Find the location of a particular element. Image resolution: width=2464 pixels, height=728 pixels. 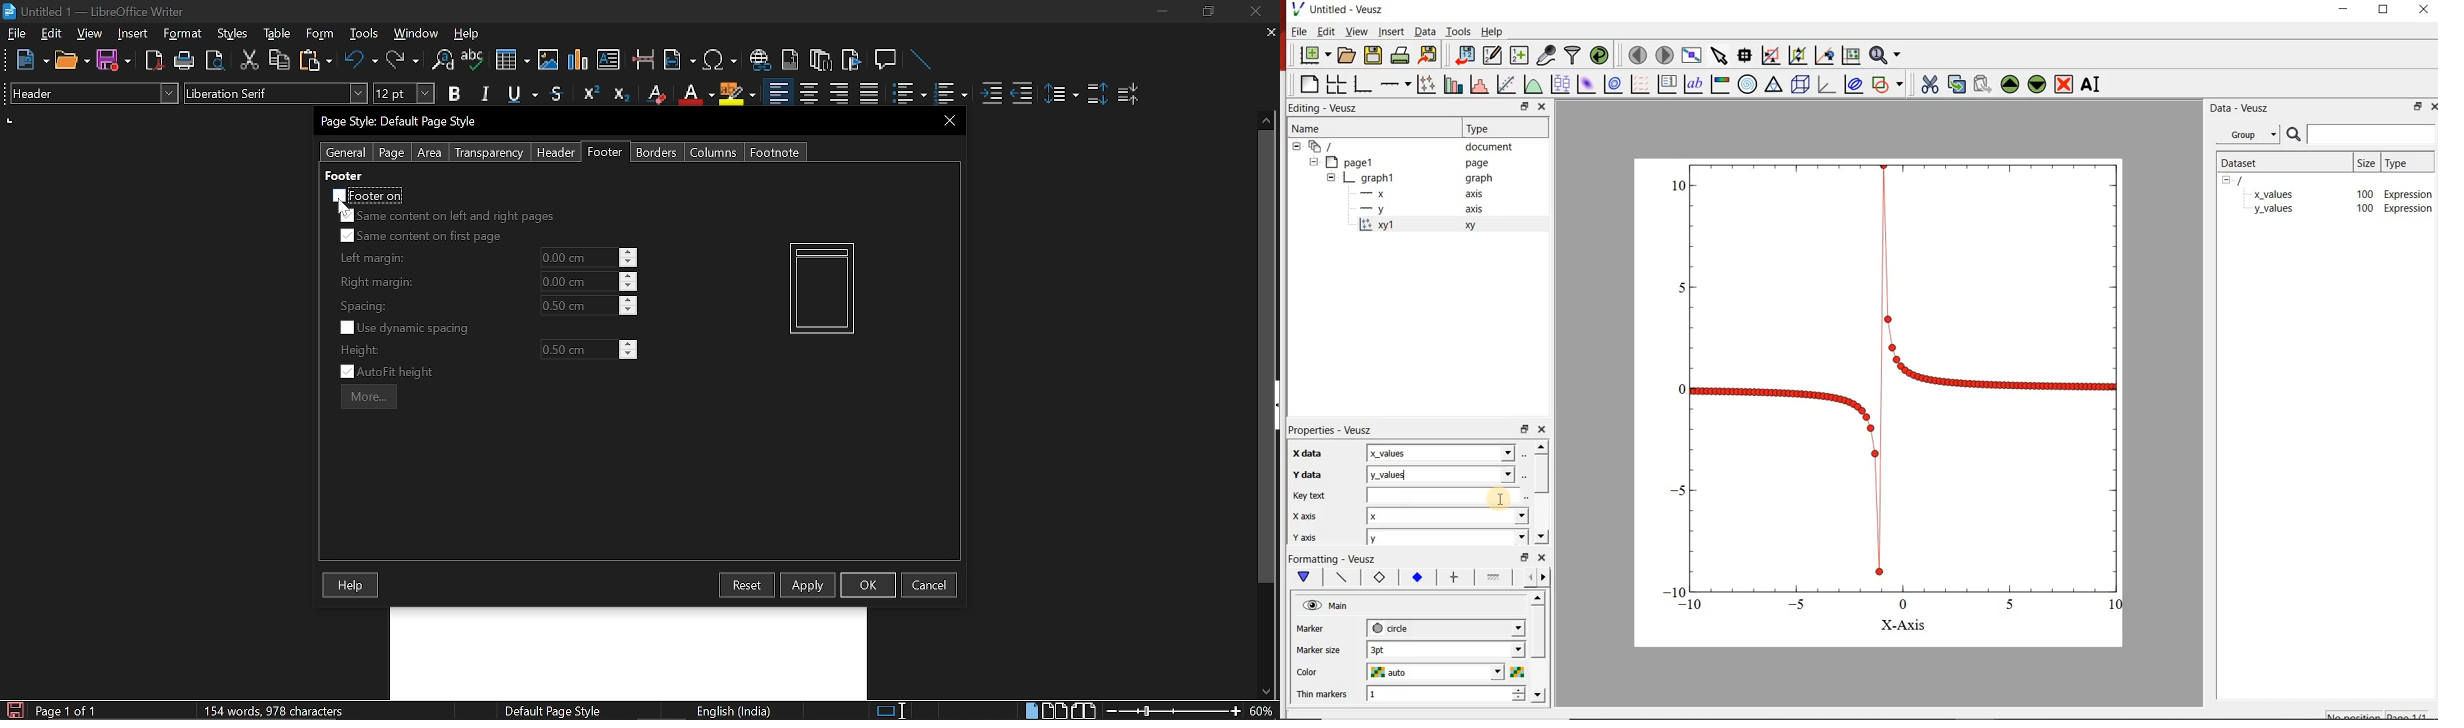

Insert page break is located at coordinates (642, 60).